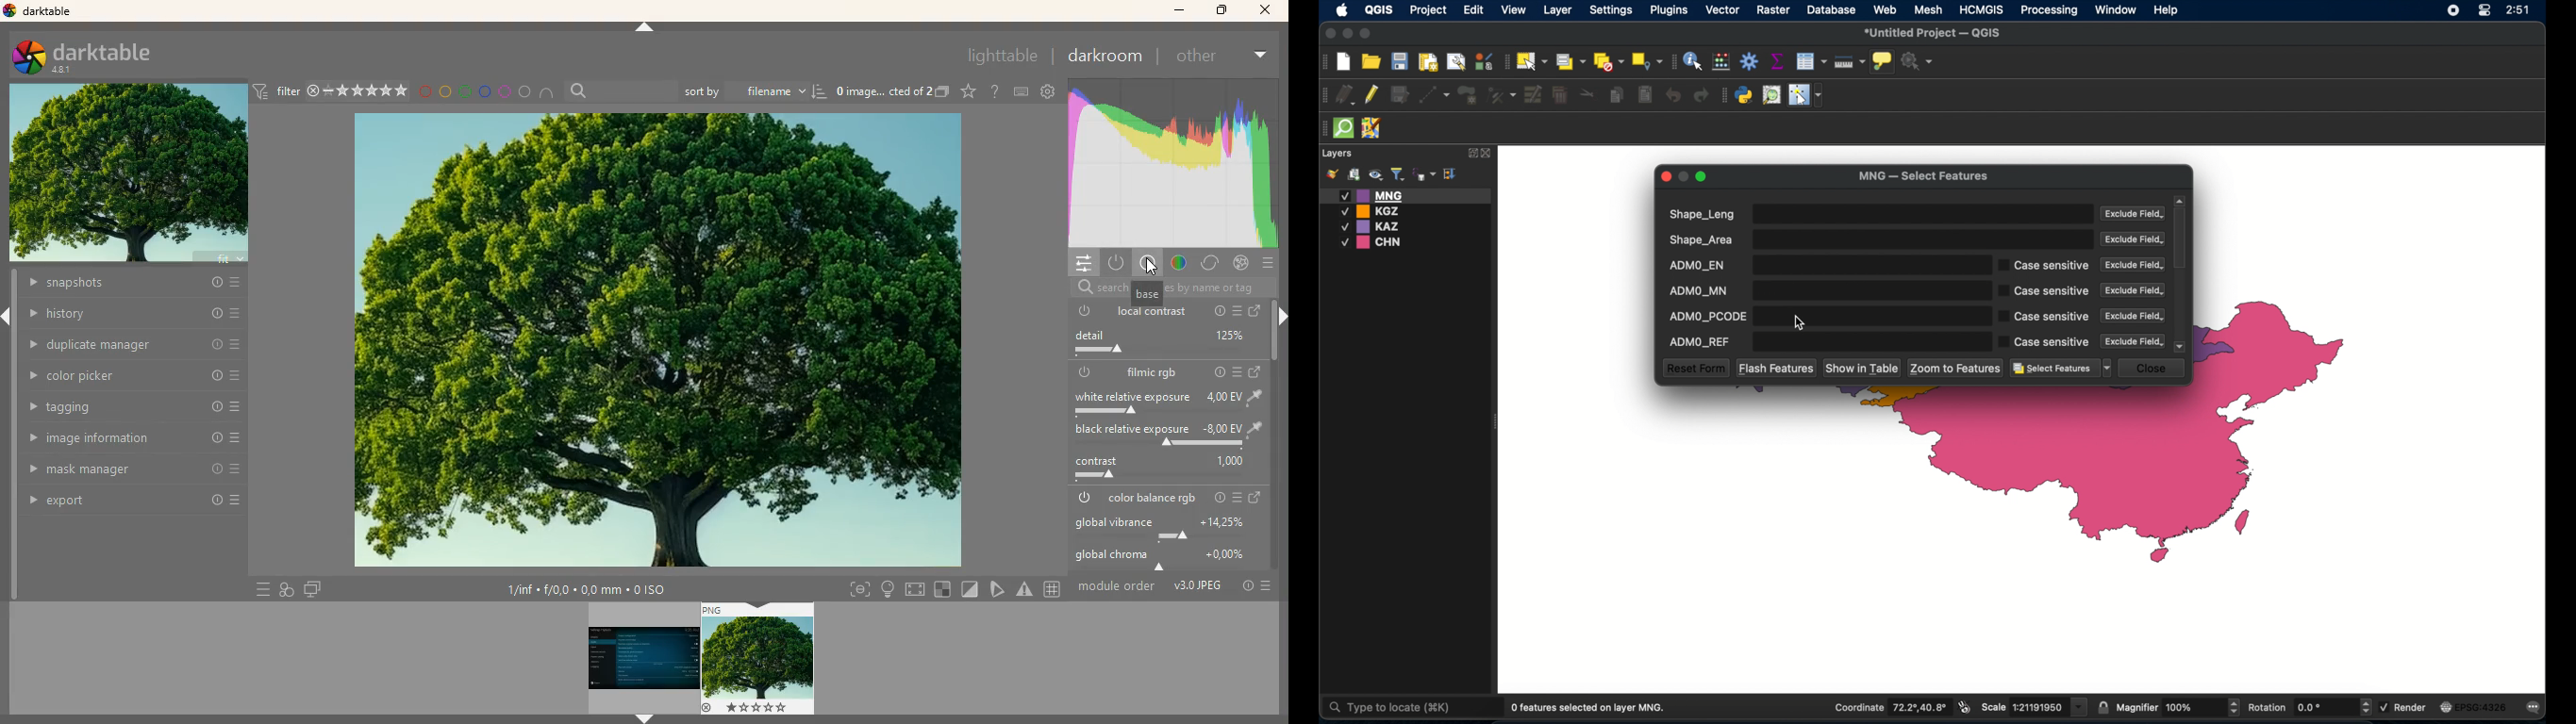 This screenshot has height=728, width=2576. Describe the element at coordinates (1505, 60) in the screenshot. I see `selection toolbar` at that location.